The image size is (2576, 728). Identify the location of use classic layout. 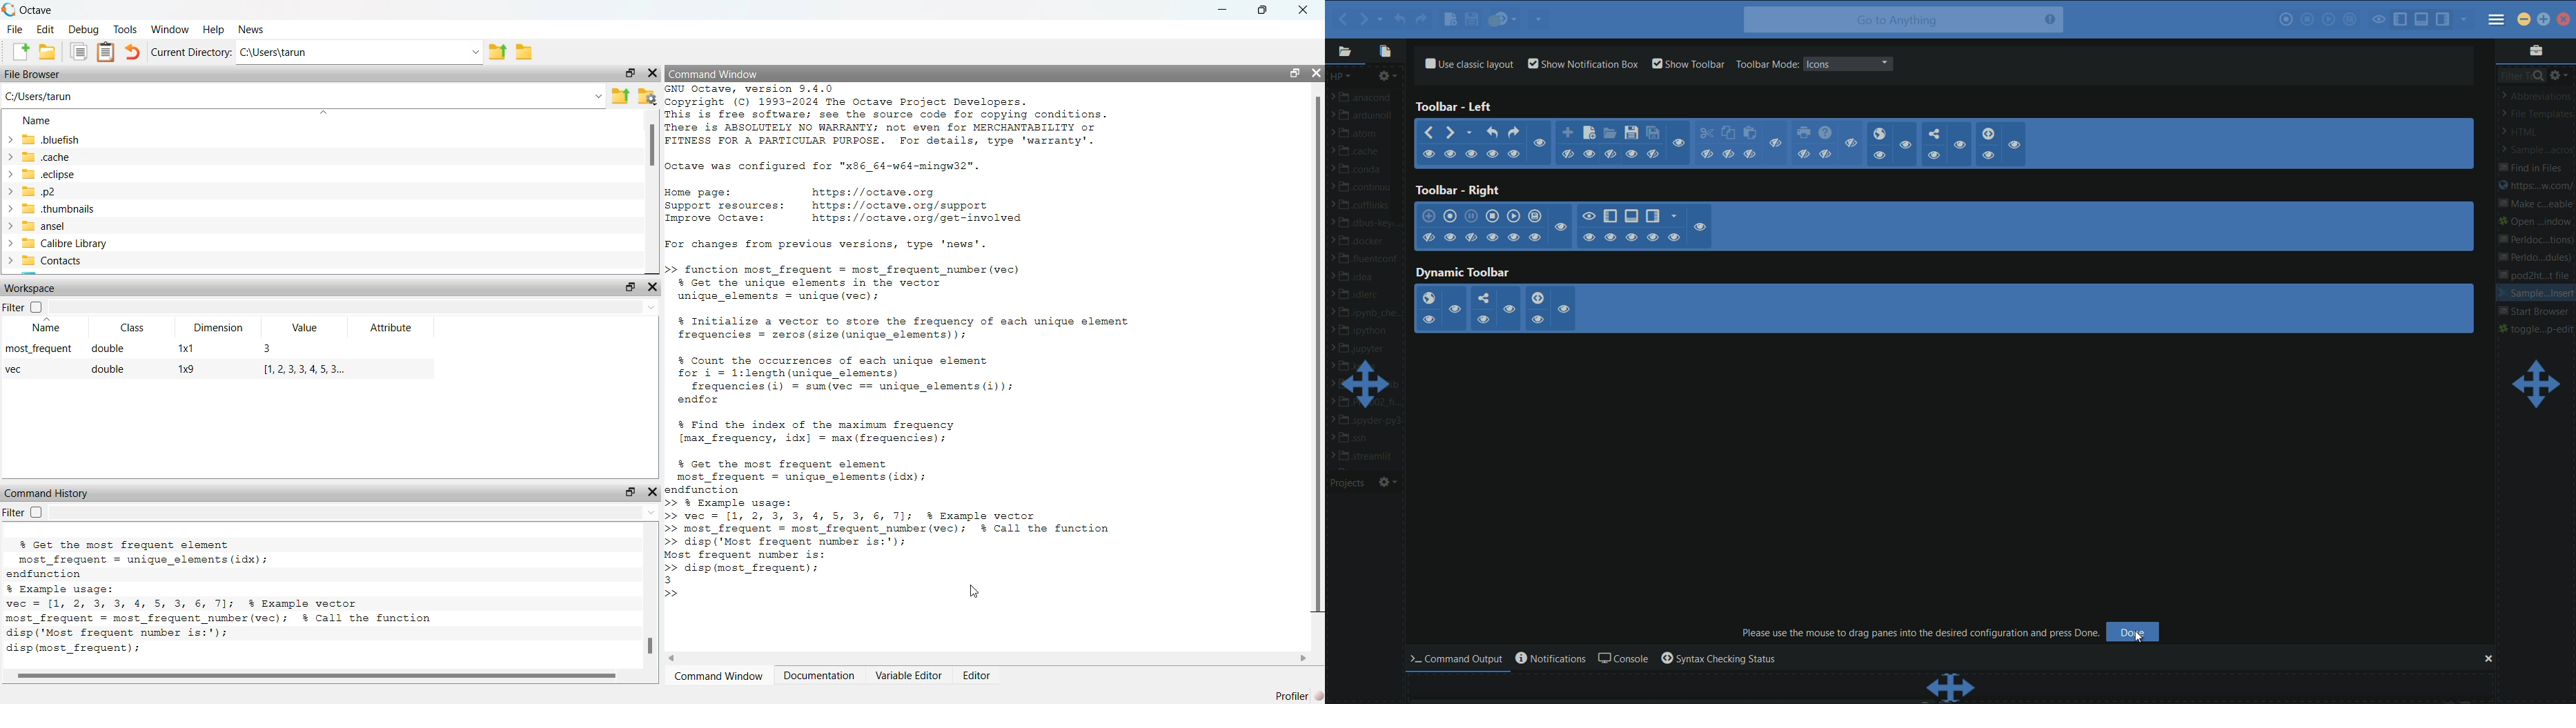
(1468, 63).